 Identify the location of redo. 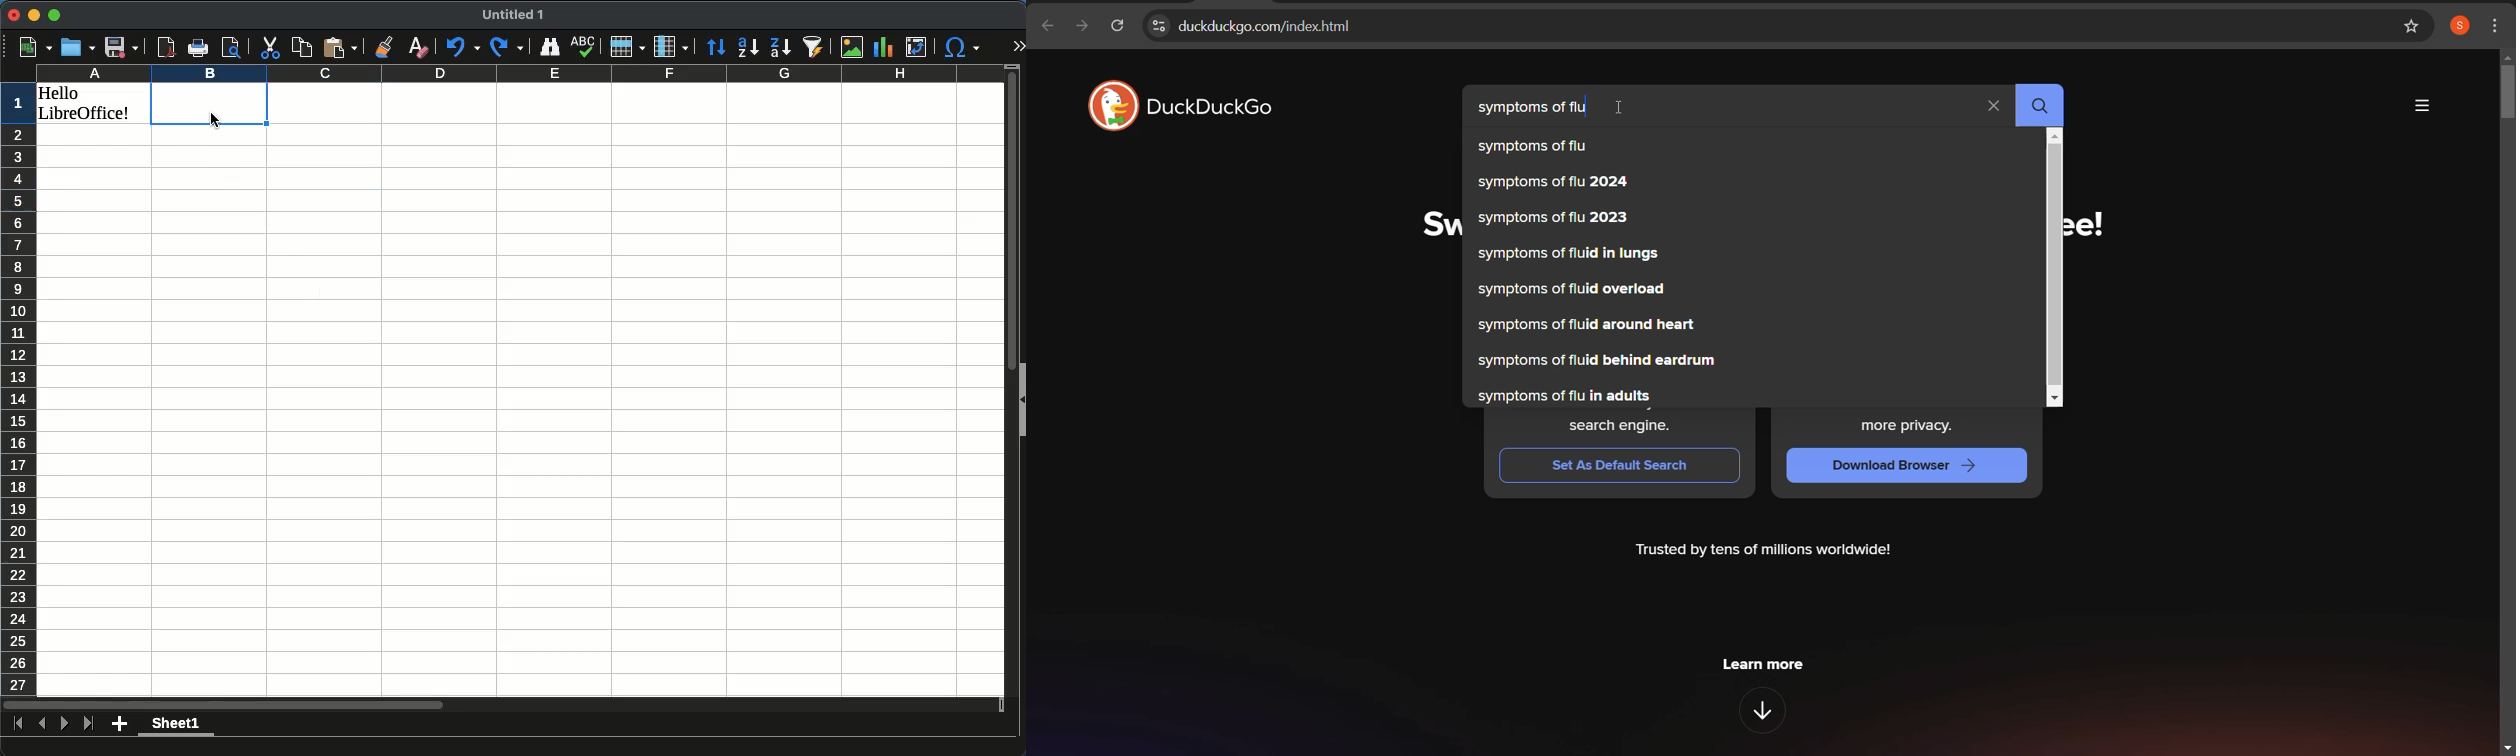
(507, 45).